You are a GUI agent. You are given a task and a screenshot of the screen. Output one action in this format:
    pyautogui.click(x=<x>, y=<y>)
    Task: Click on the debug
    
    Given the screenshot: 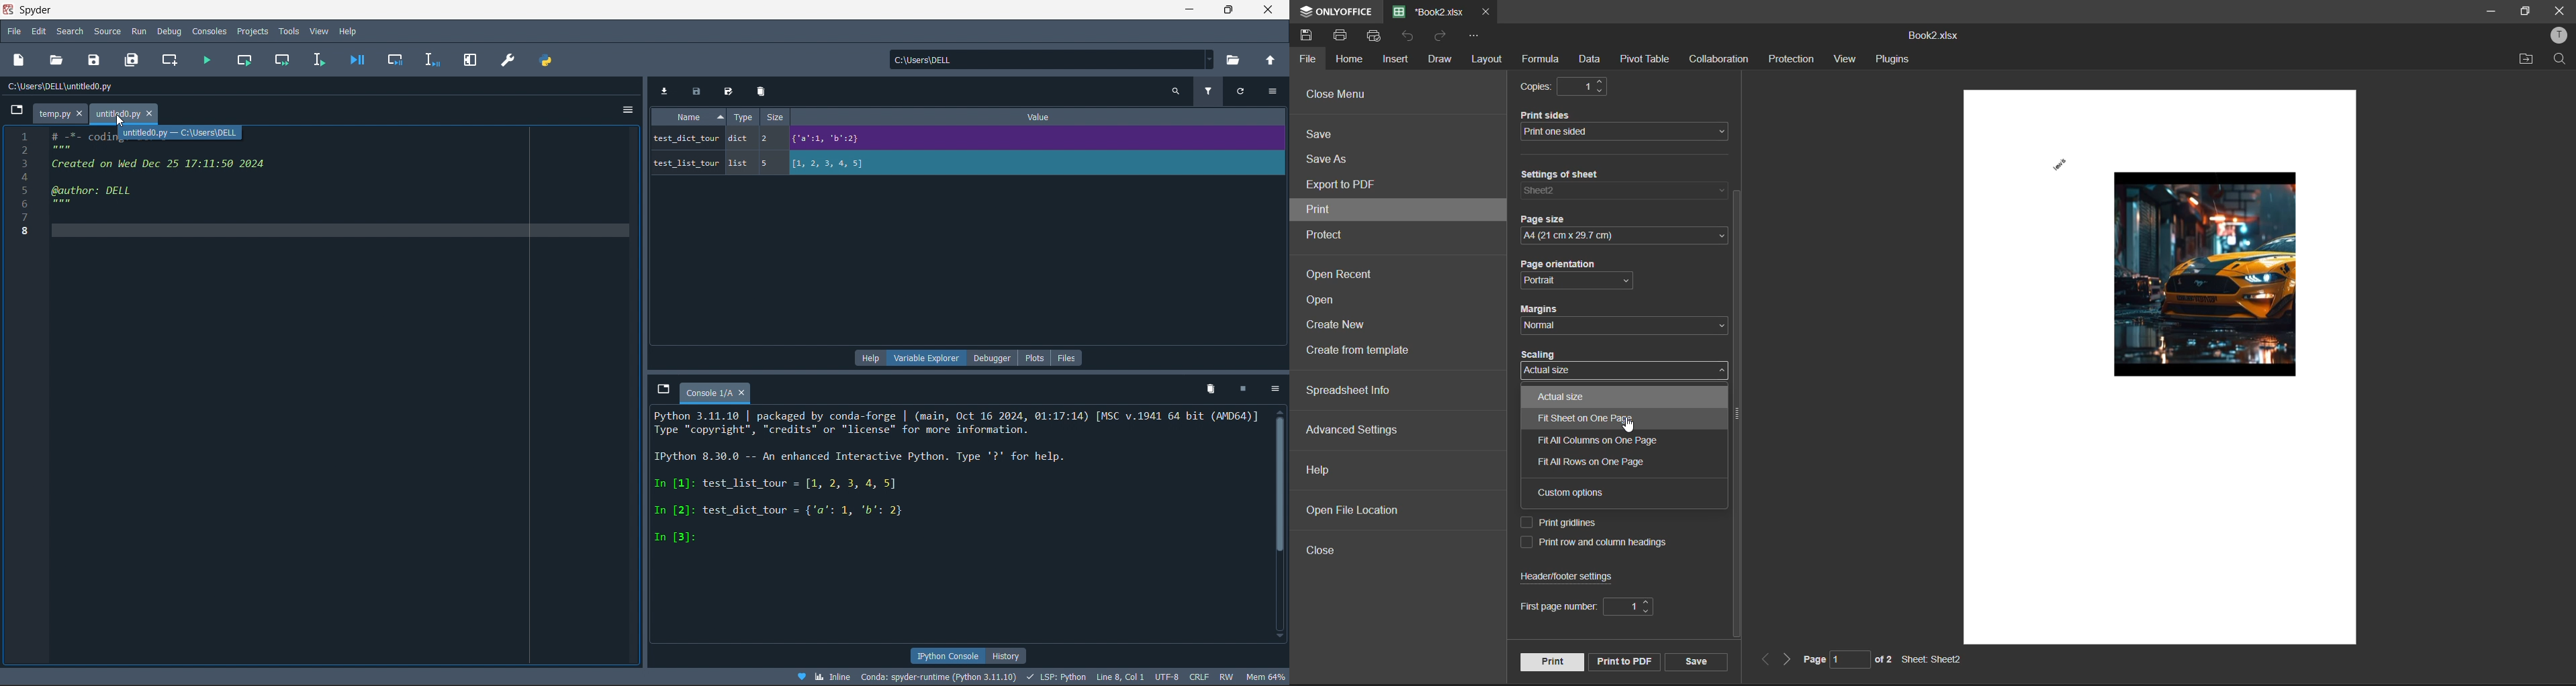 What is the action you would take?
    pyautogui.click(x=169, y=31)
    